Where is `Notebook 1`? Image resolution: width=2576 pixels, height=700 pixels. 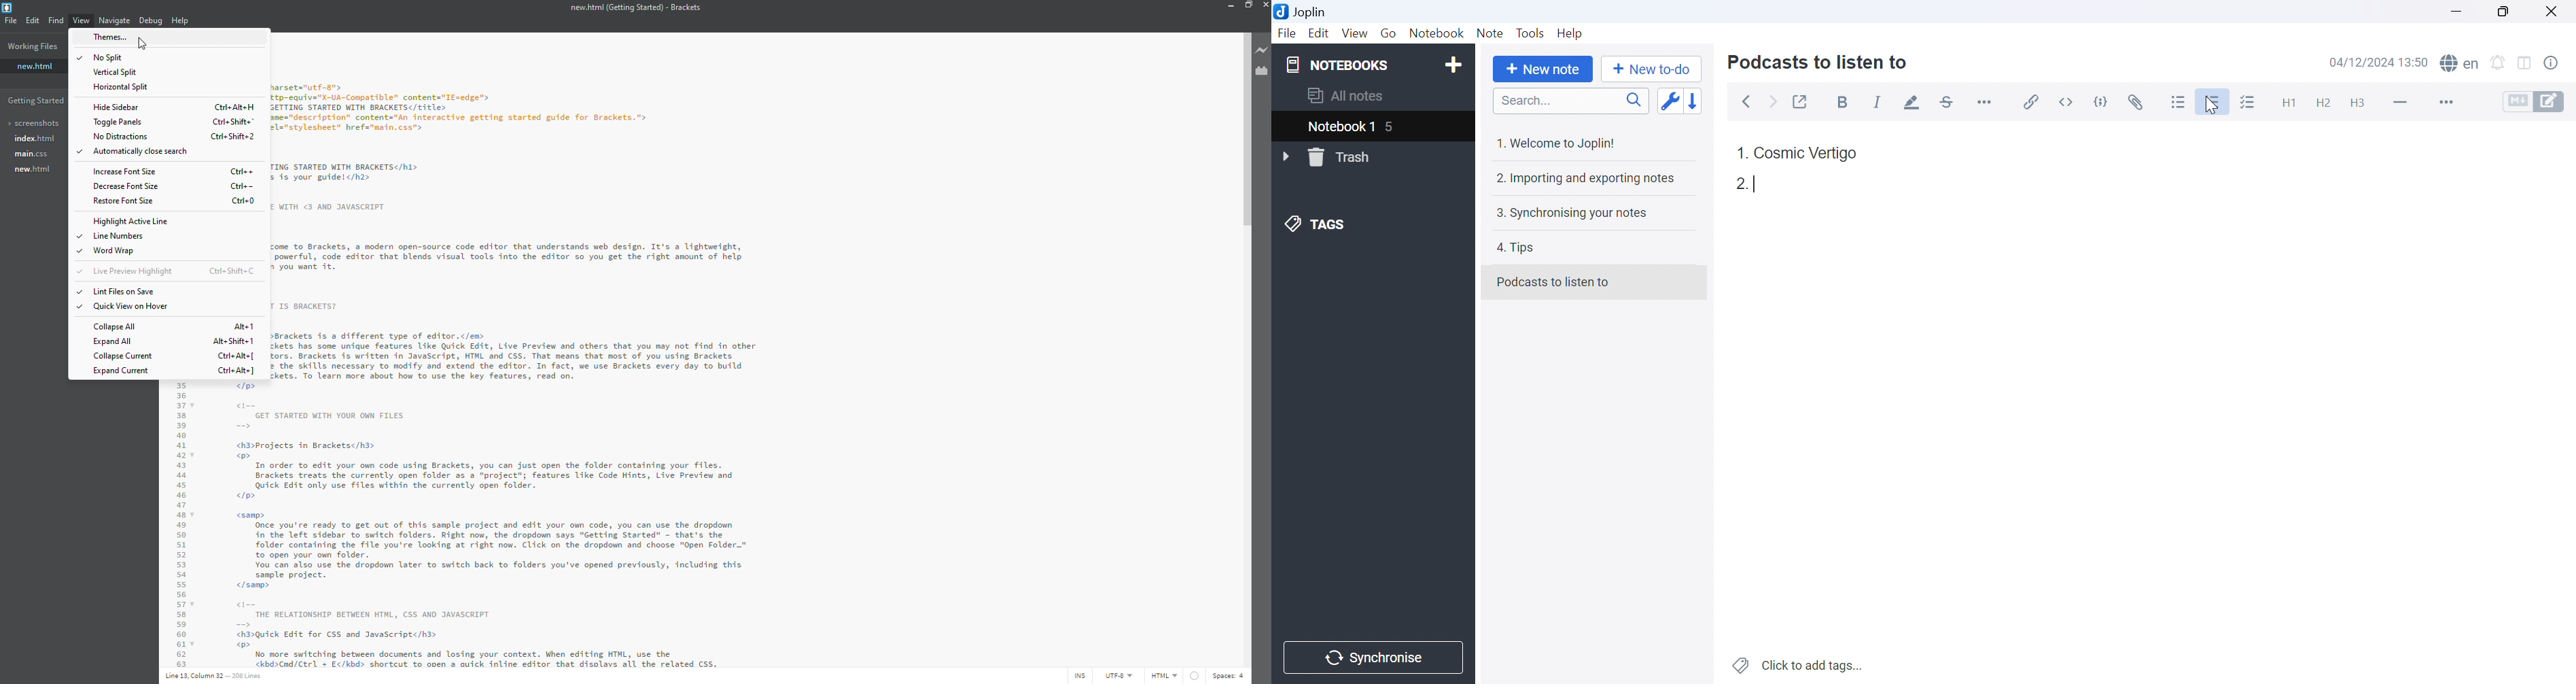
Notebook 1 is located at coordinates (1340, 127).